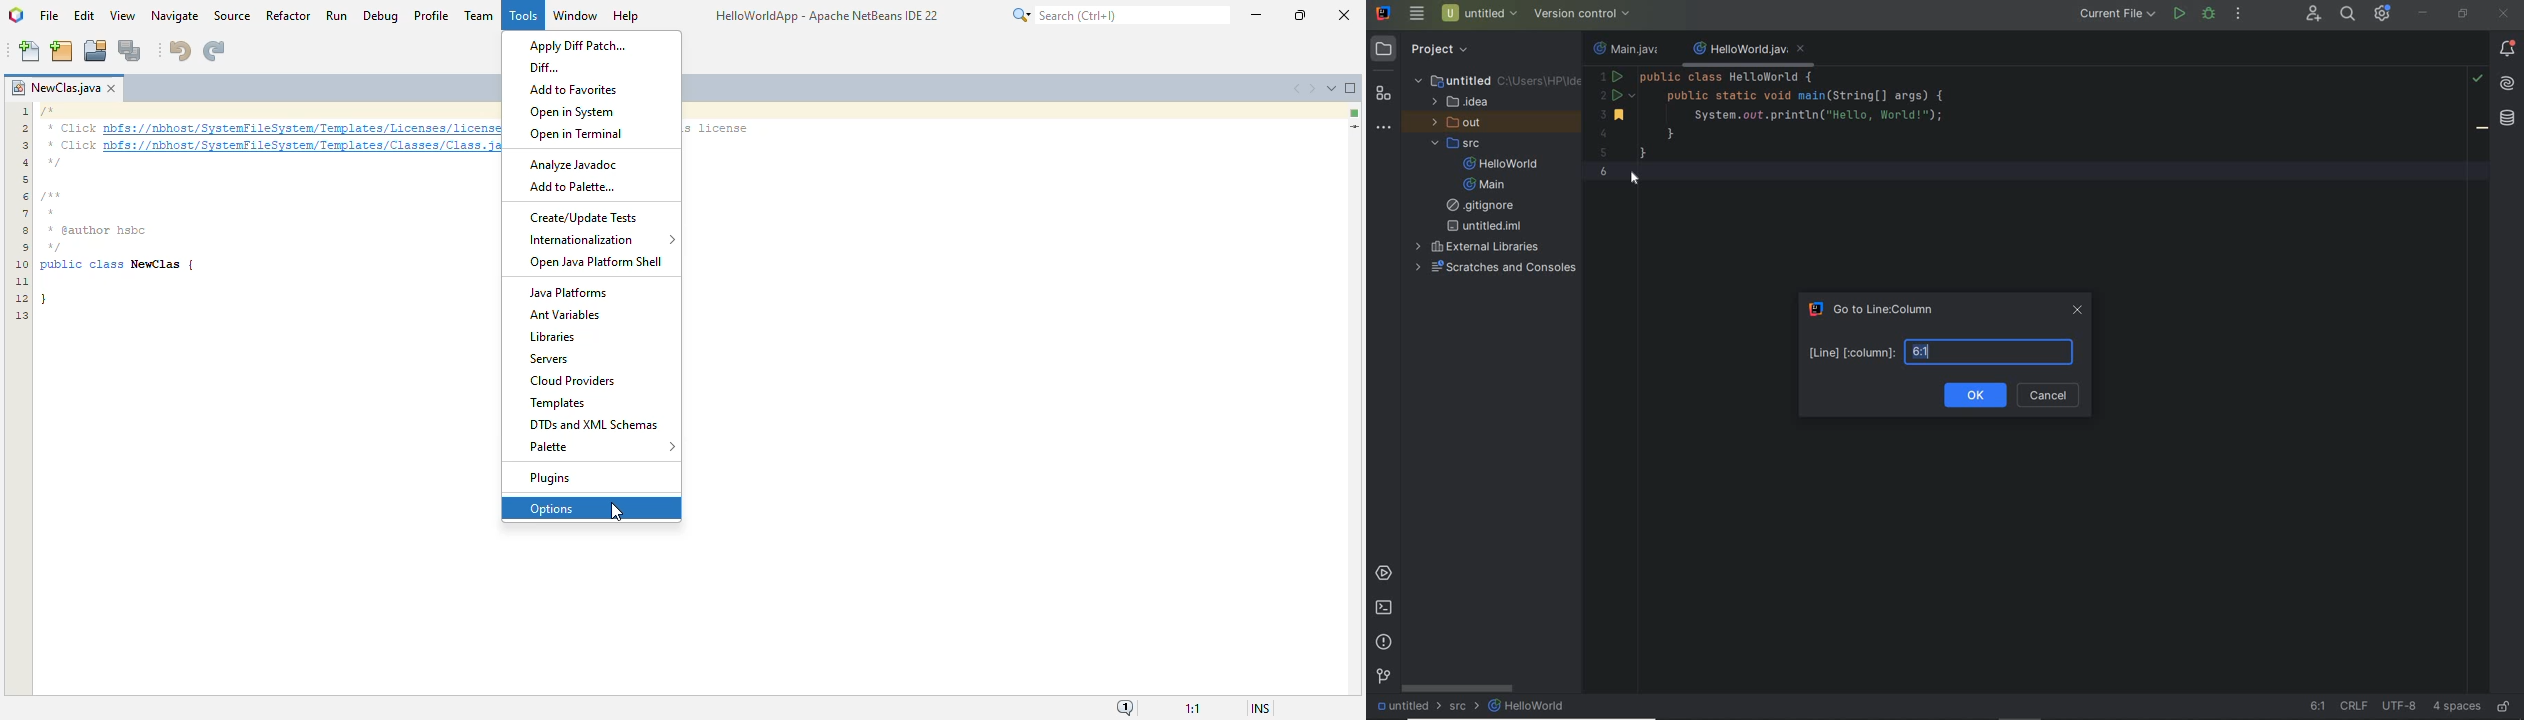 This screenshot has height=728, width=2548. What do you see at coordinates (2506, 15) in the screenshot?
I see `close` at bounding box center [2506, 15].